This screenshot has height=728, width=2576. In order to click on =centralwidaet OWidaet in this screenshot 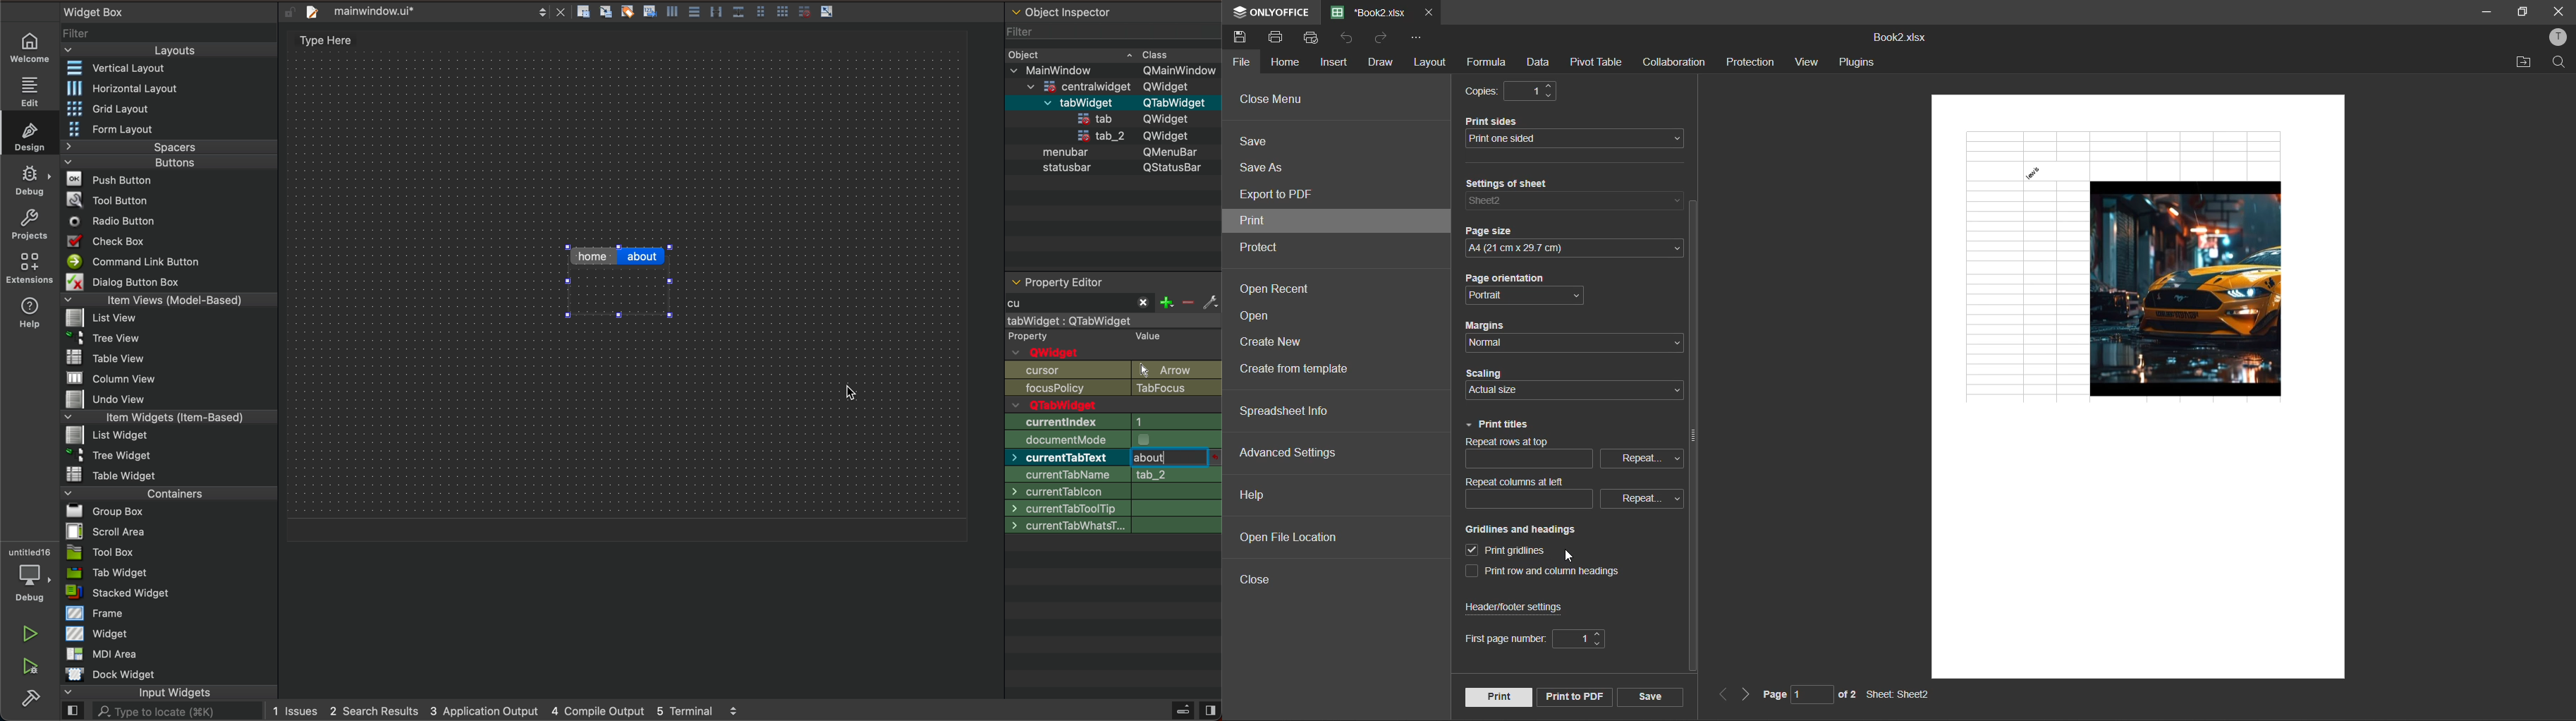, I will do `click(1110, 84)`.